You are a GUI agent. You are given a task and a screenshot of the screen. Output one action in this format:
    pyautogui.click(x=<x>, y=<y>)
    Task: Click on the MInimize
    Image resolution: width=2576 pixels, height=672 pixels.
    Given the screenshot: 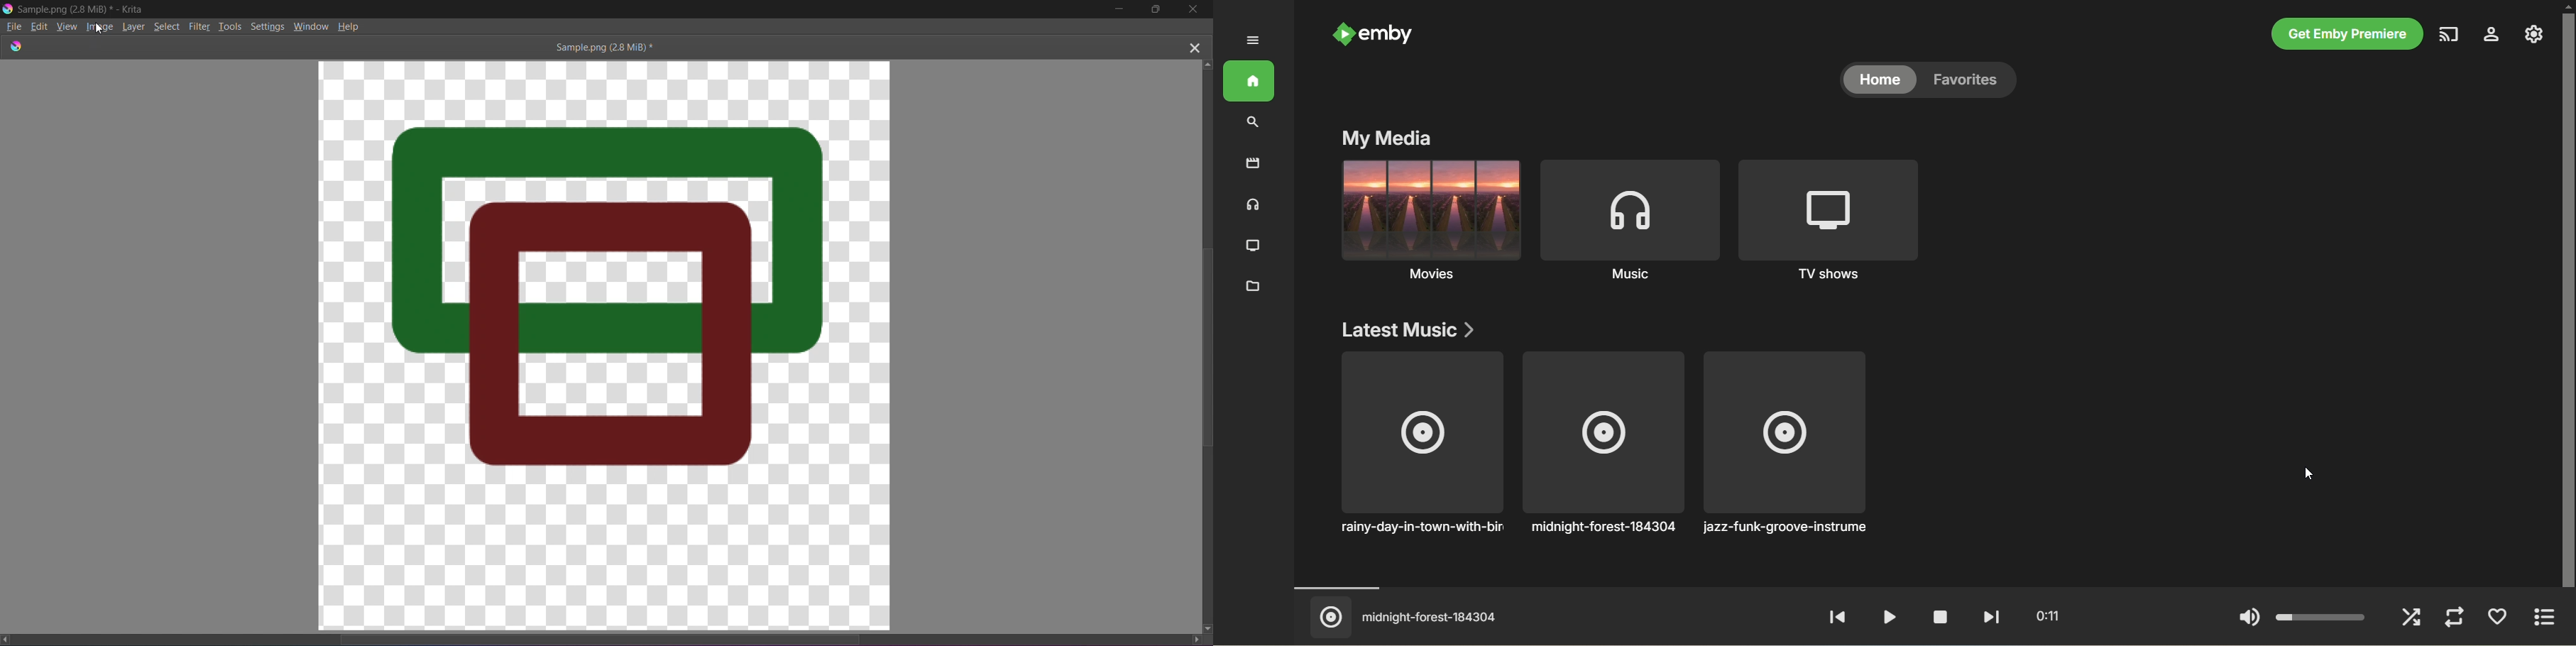 What is the action you would take?
    pyautogui.click(x=1117, y=9)
    